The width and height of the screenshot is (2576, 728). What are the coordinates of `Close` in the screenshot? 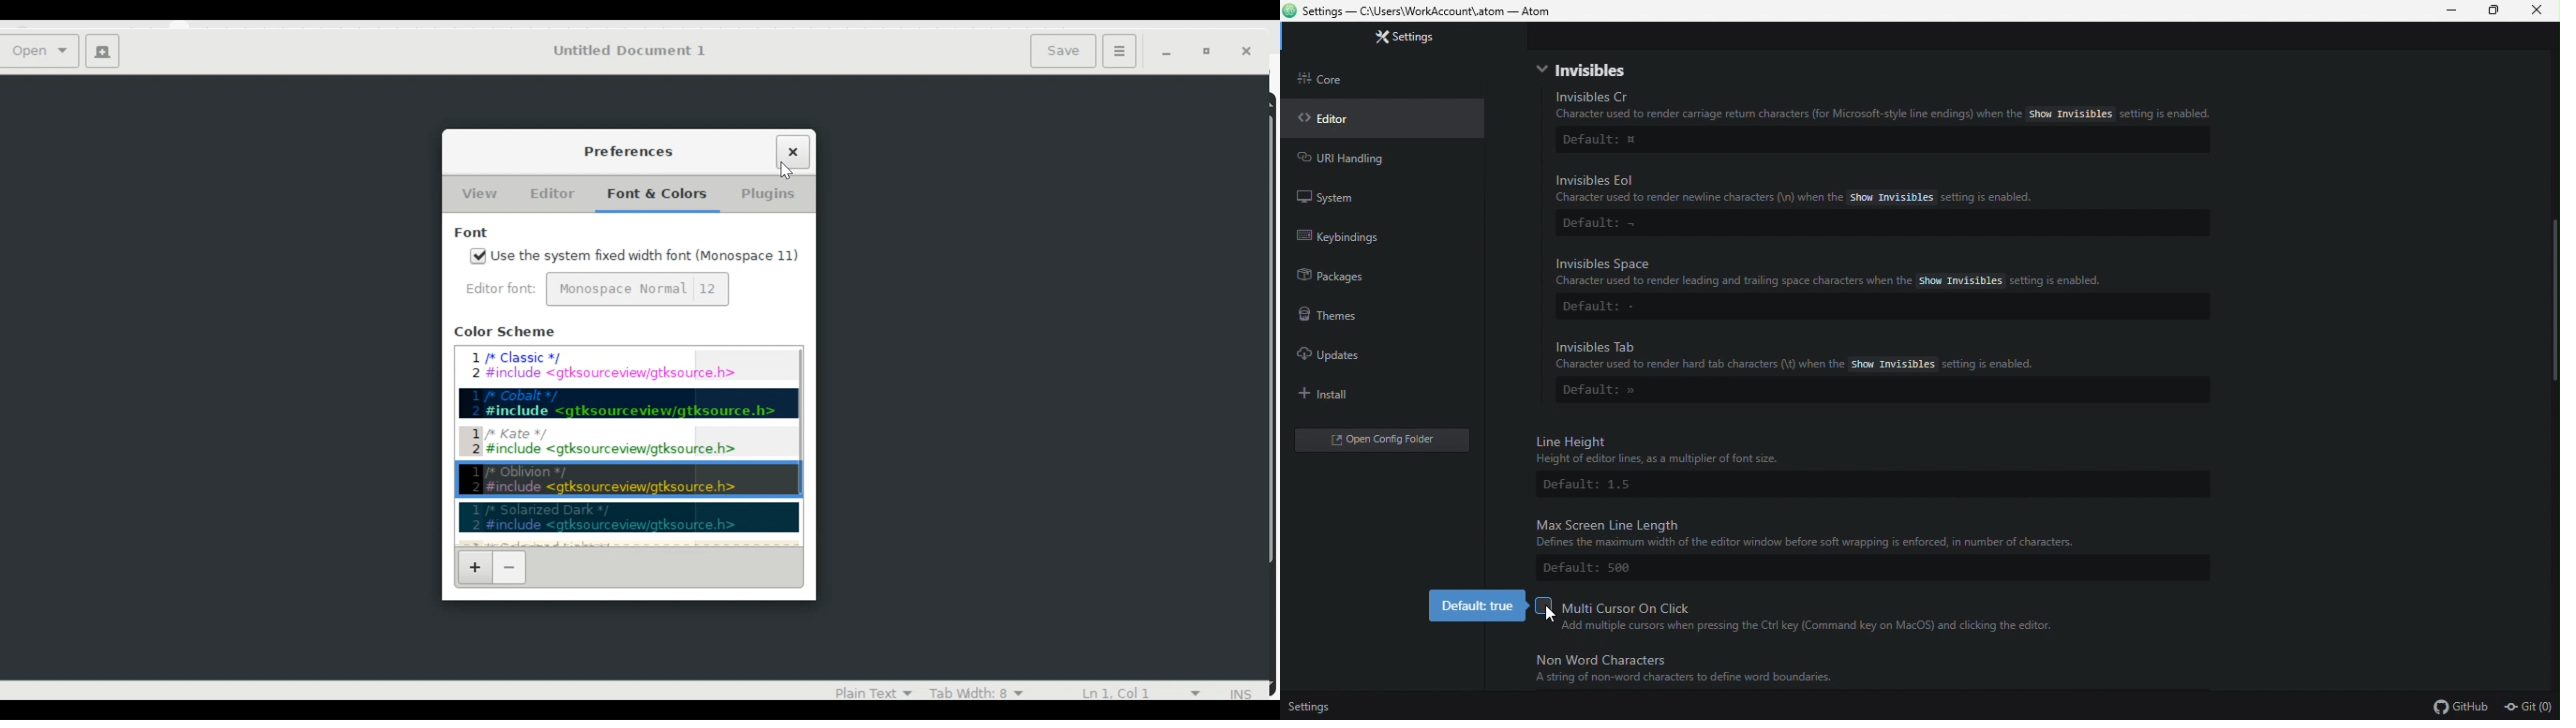 It's located at (1250, 53).